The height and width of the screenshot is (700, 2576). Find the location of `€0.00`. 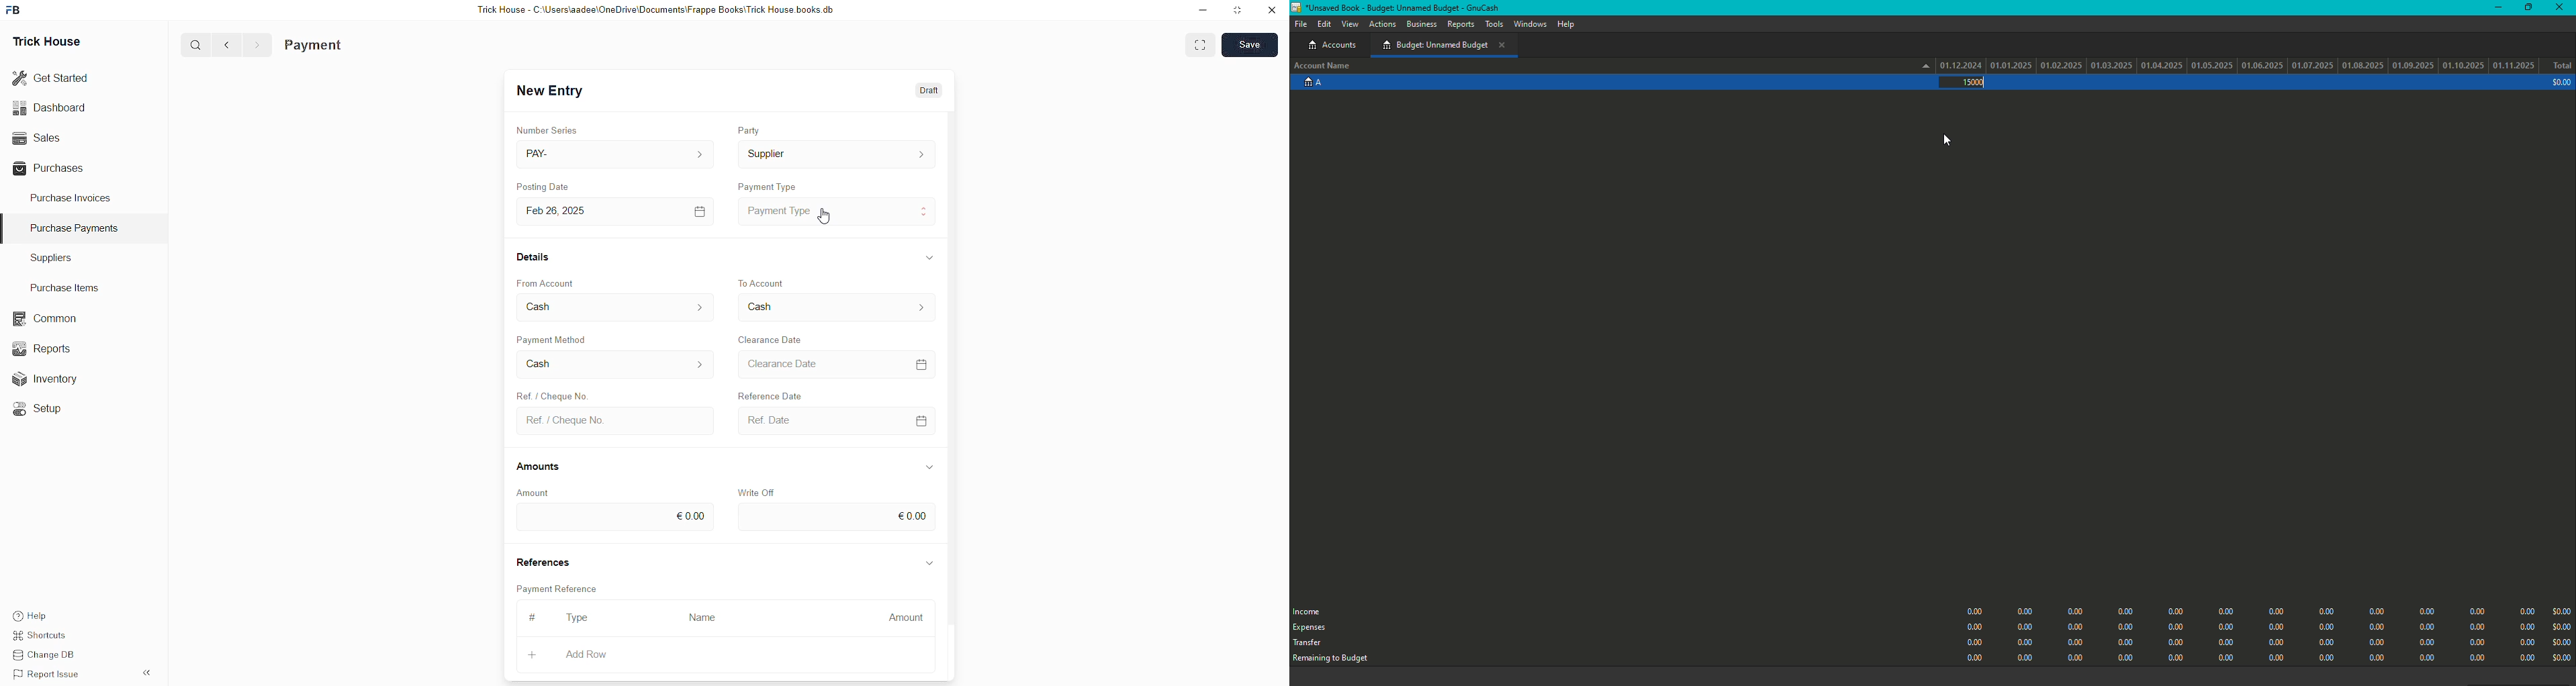

€0.00 is located at coordinates (614, 518).